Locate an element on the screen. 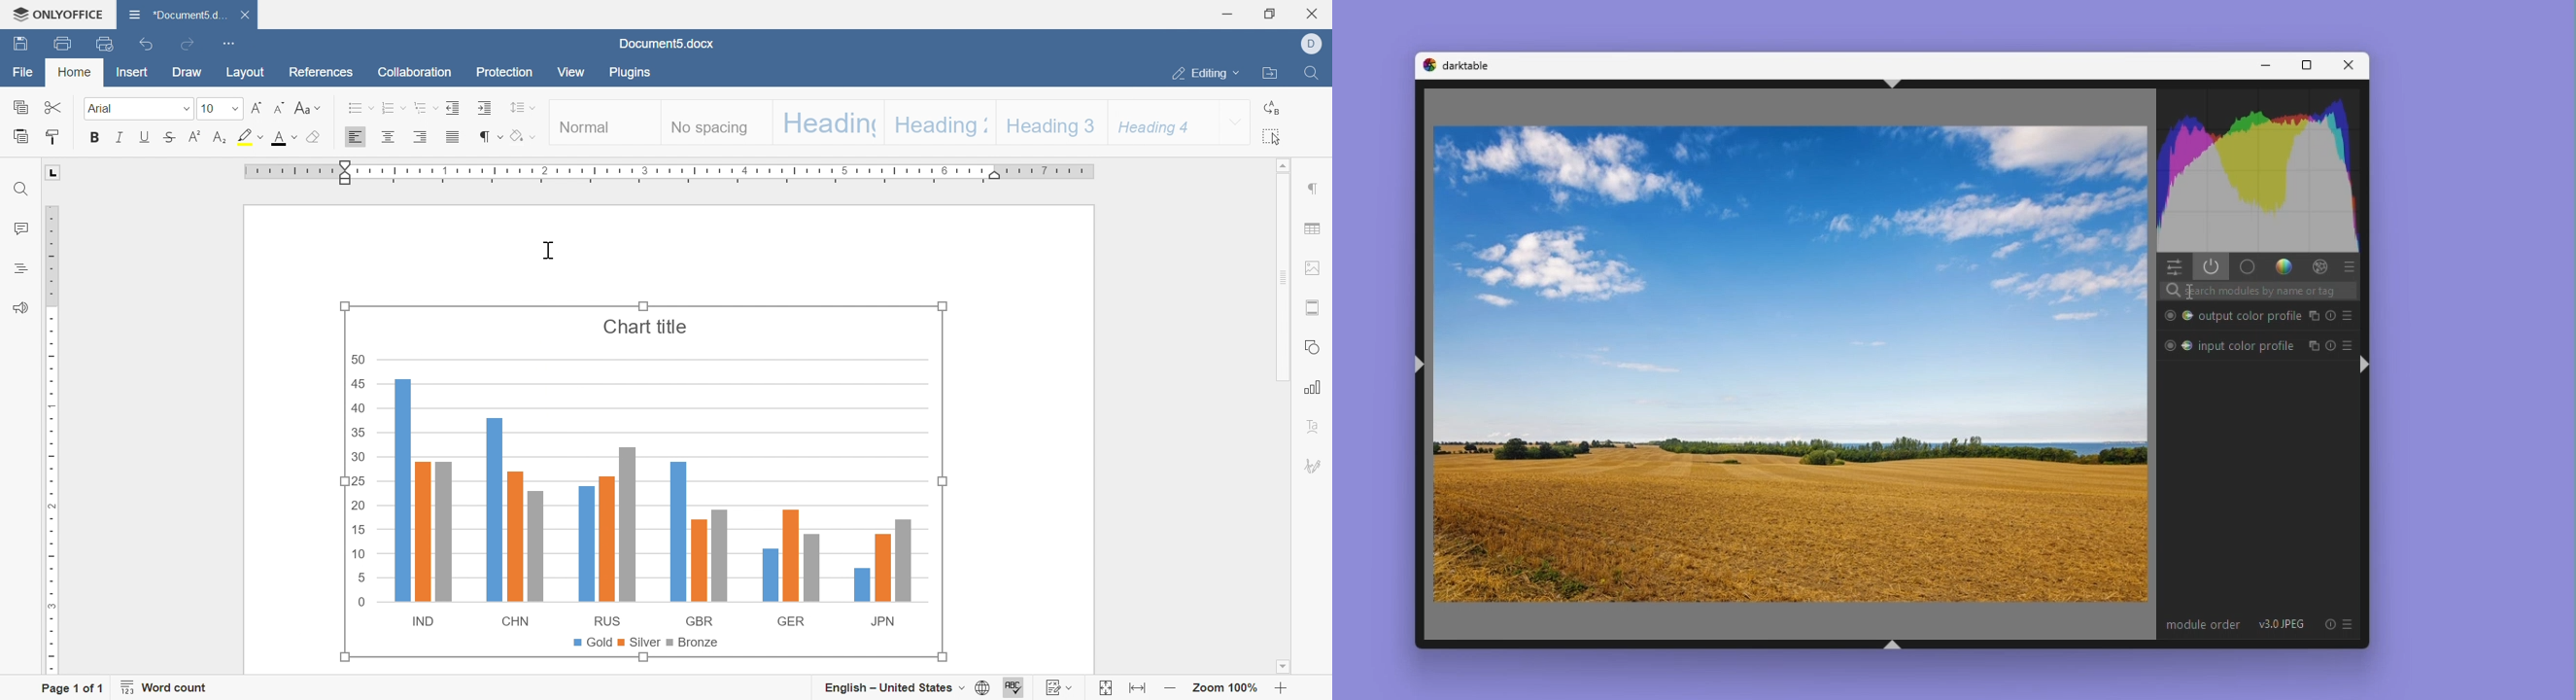 The height and width of the screenshot is (700, 2576). shift+ctrl+b is located at coordinates (1894, 647).